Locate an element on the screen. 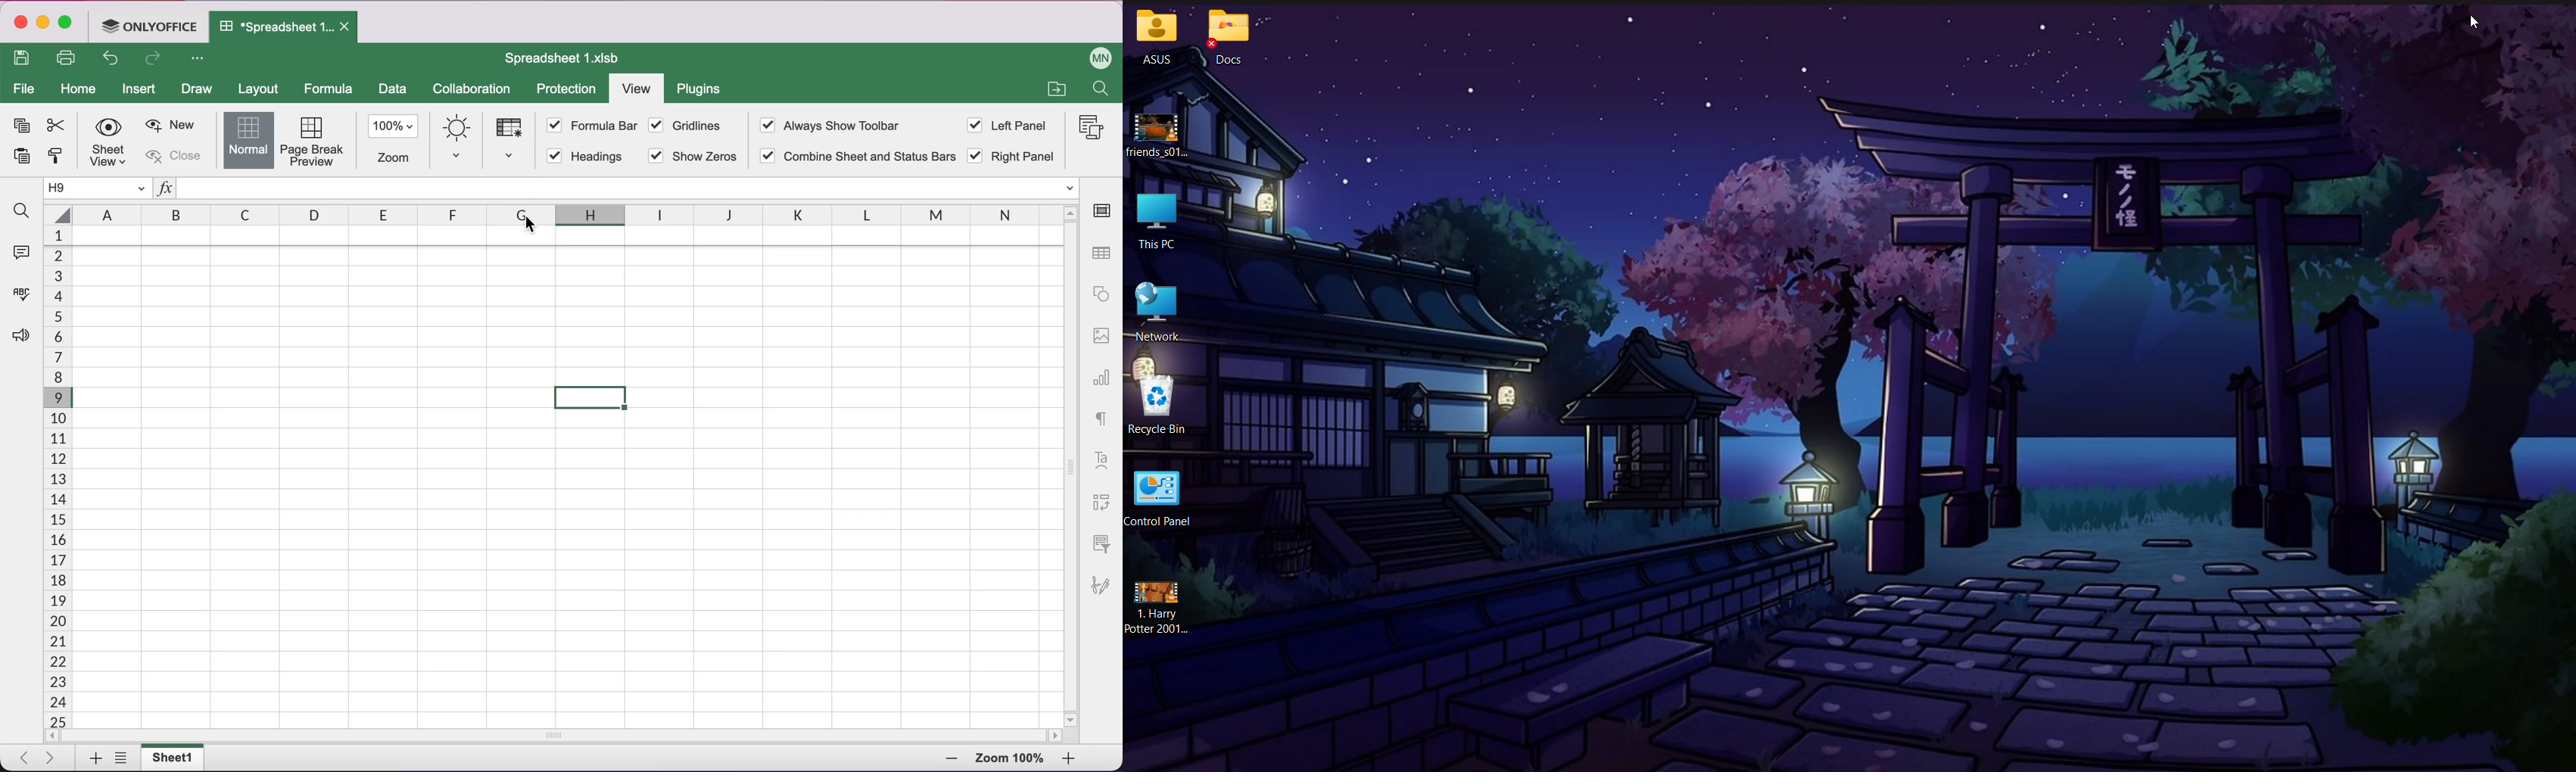 Image resolution: width=2576 pixels, height=784 pixels. always show toolbar is located at coordinates (833, 126).